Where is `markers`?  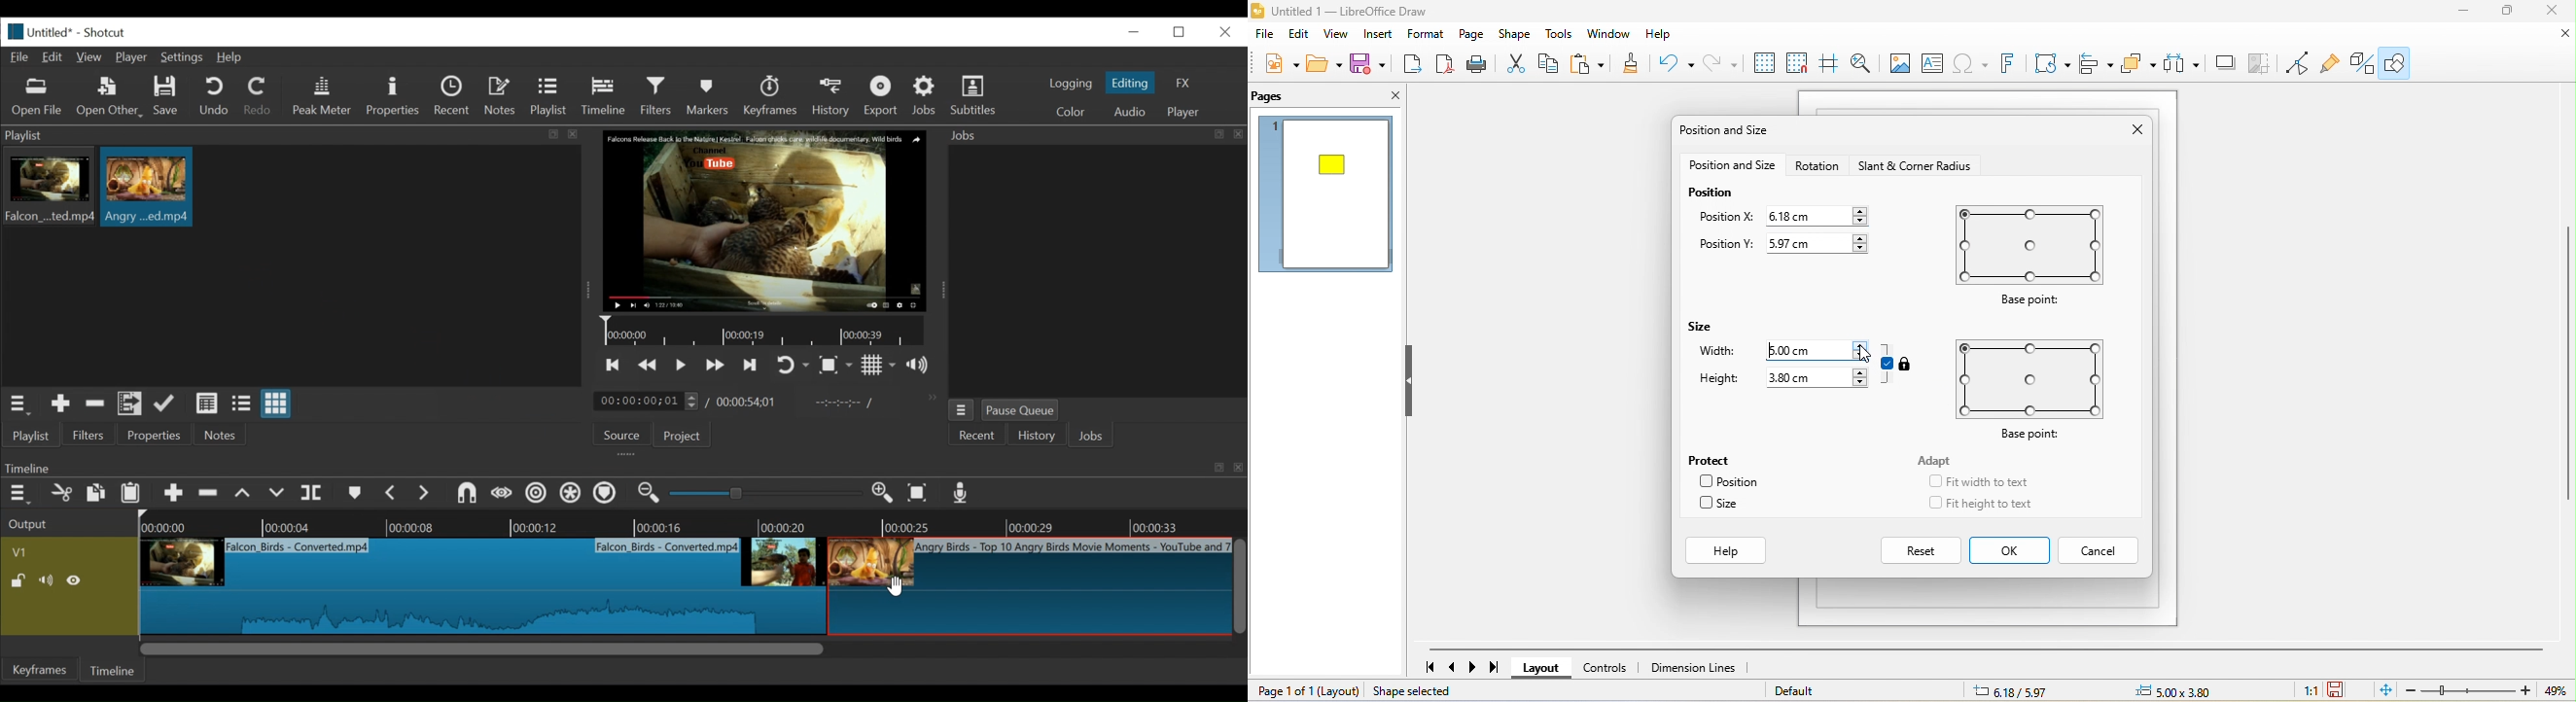 markers is located at coordinates (354, 496).